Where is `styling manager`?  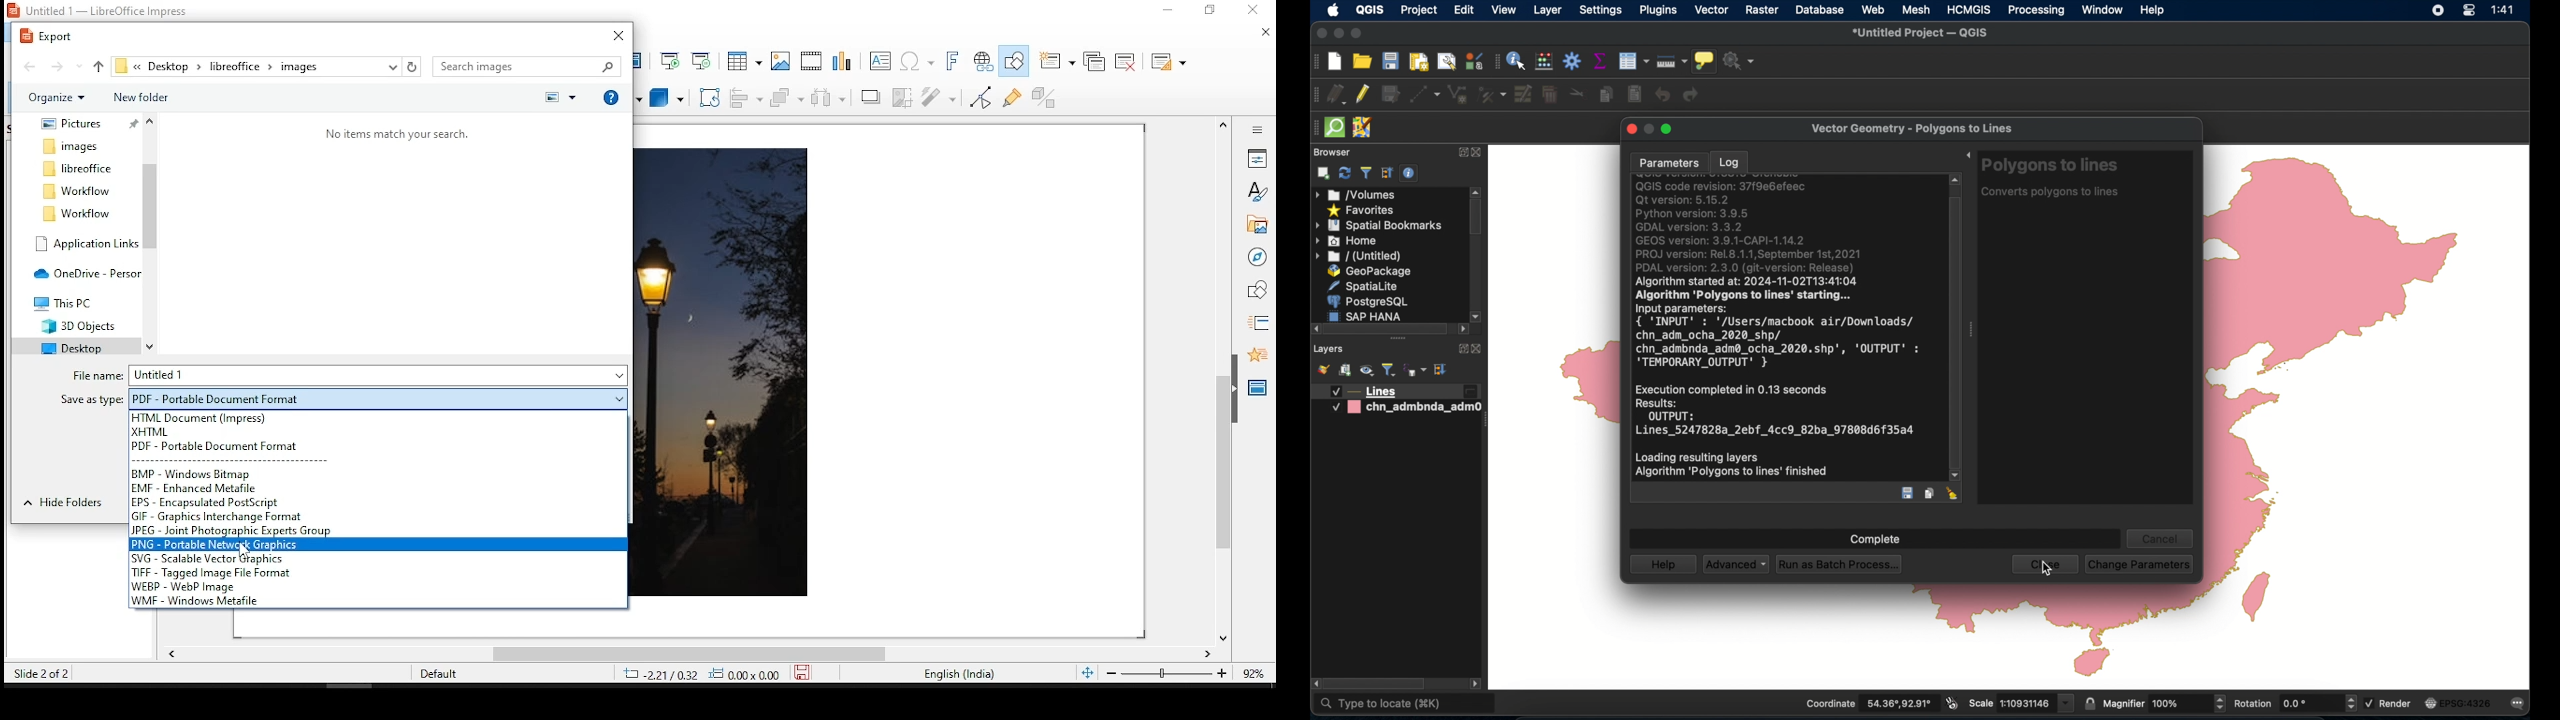 styling manager is located at coordinates (1474, 61).